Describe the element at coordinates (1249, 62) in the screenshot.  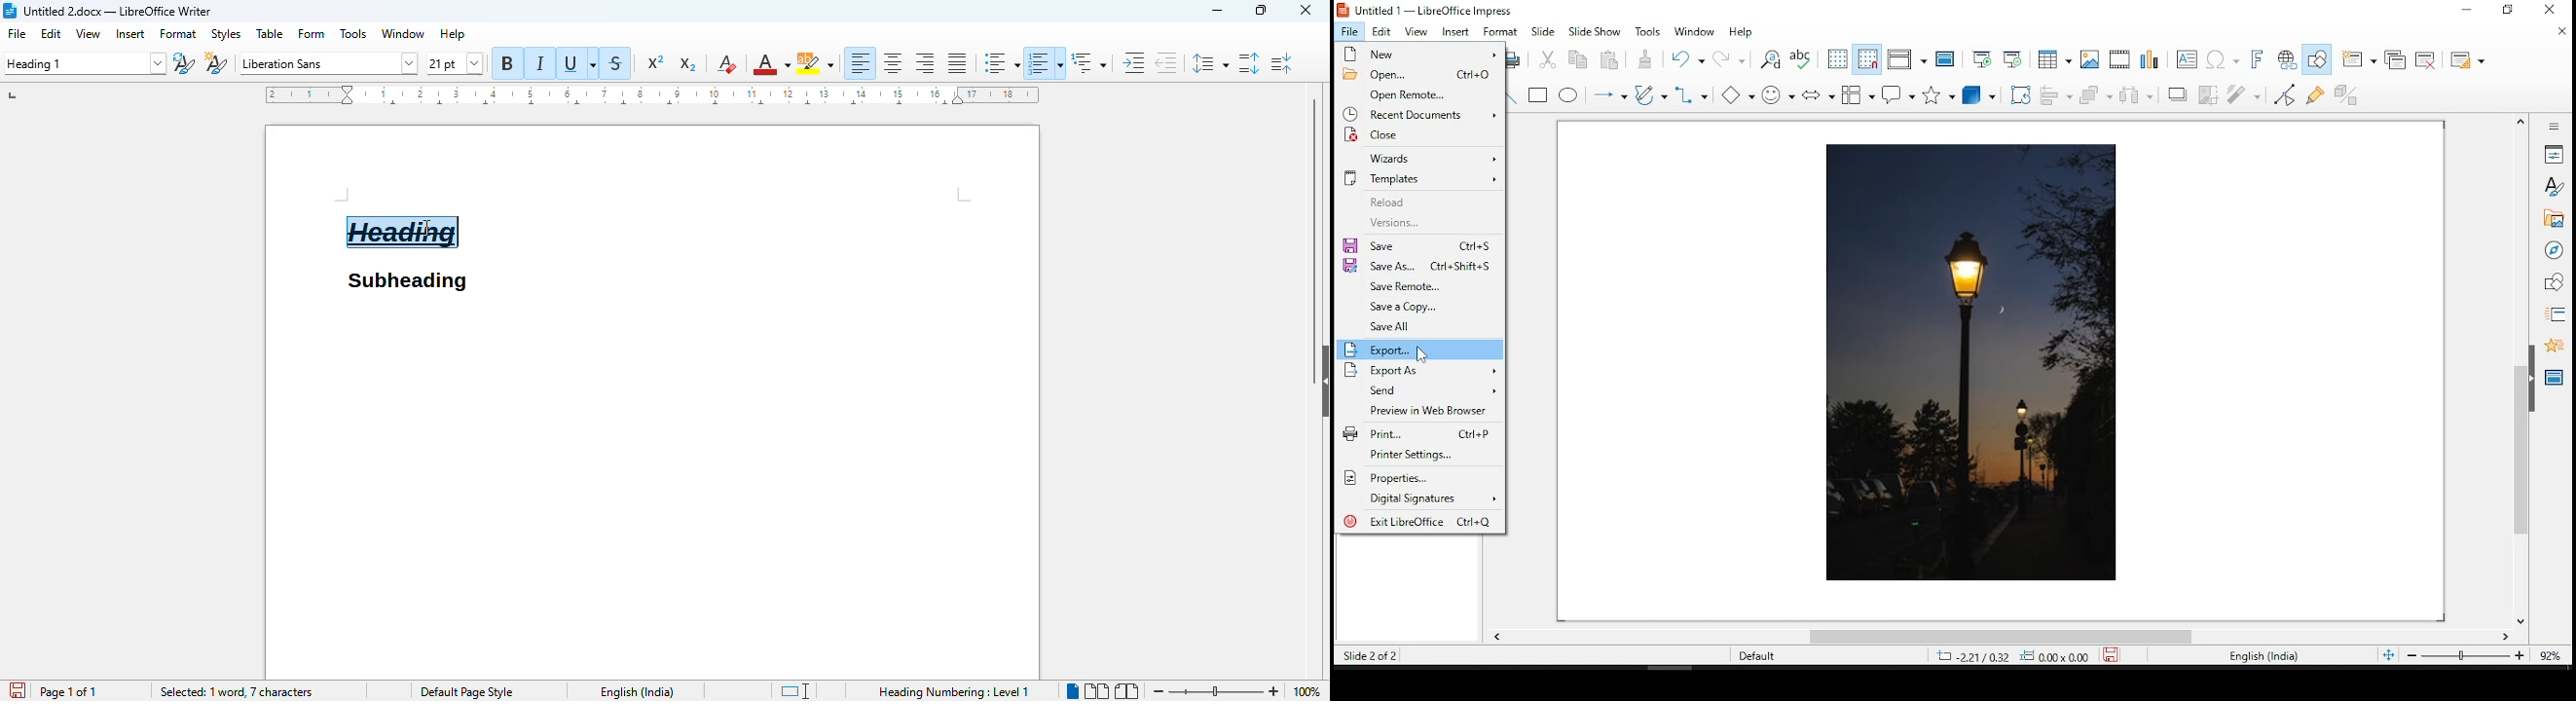
I see `increase paragraph spacing` at that location.